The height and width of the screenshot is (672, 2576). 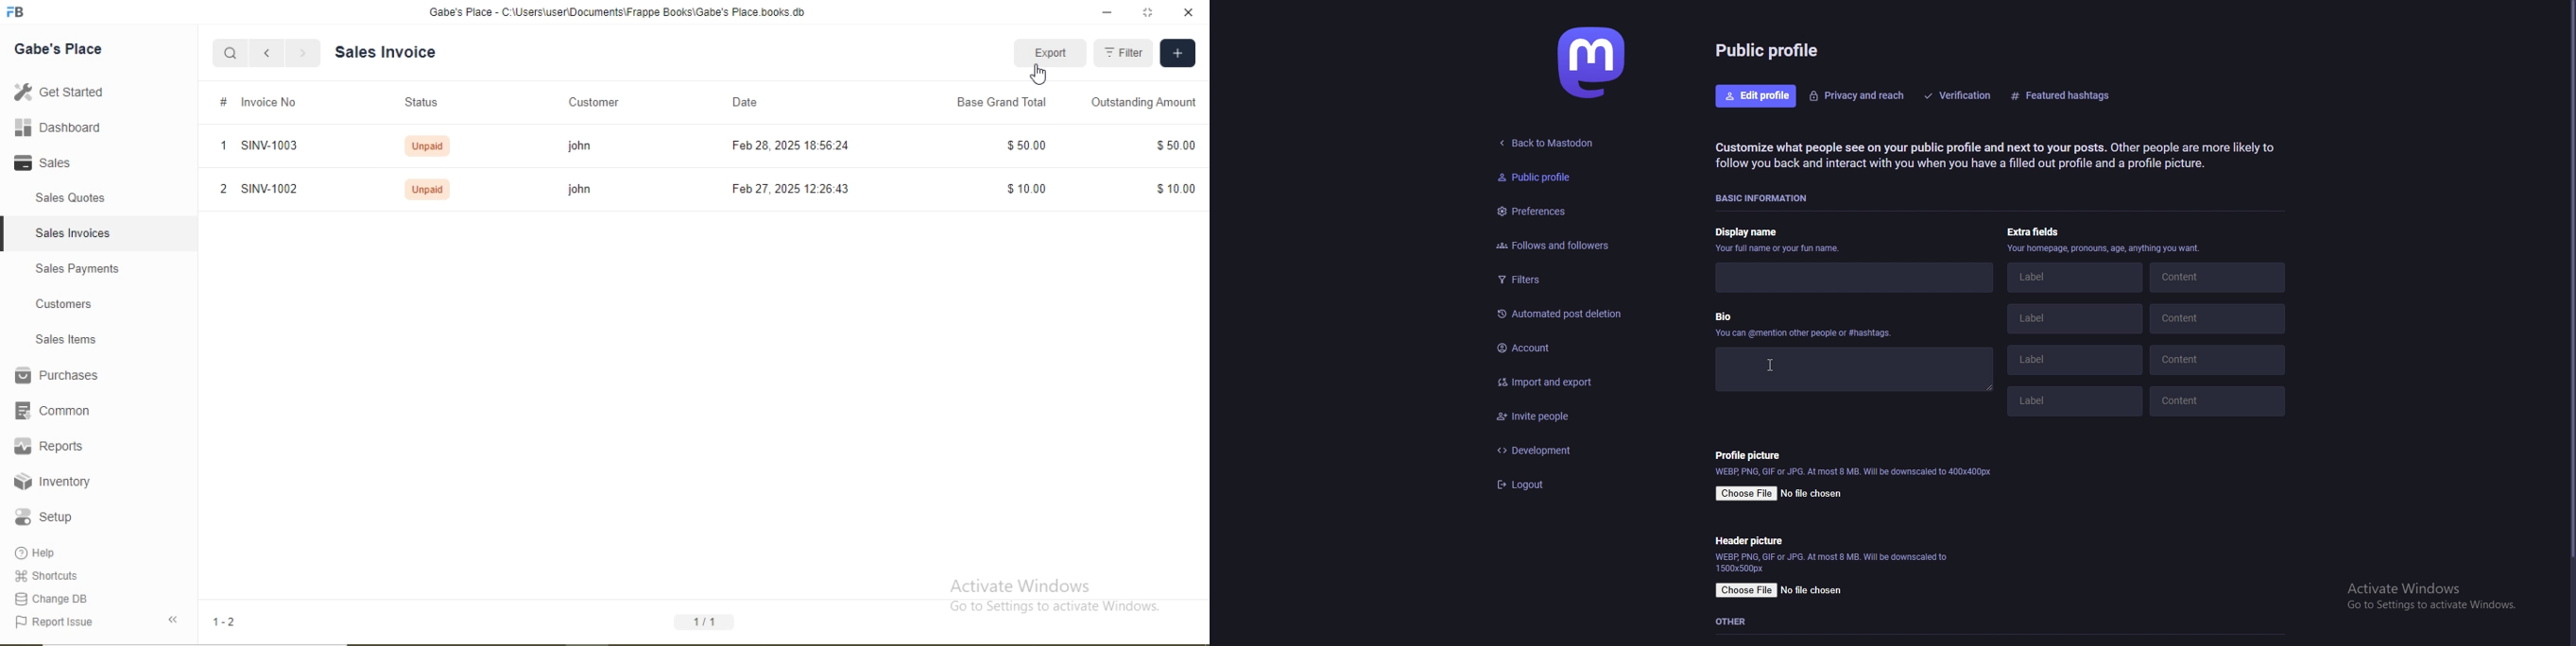 I want to click on 11, so click(x=706, y=620).